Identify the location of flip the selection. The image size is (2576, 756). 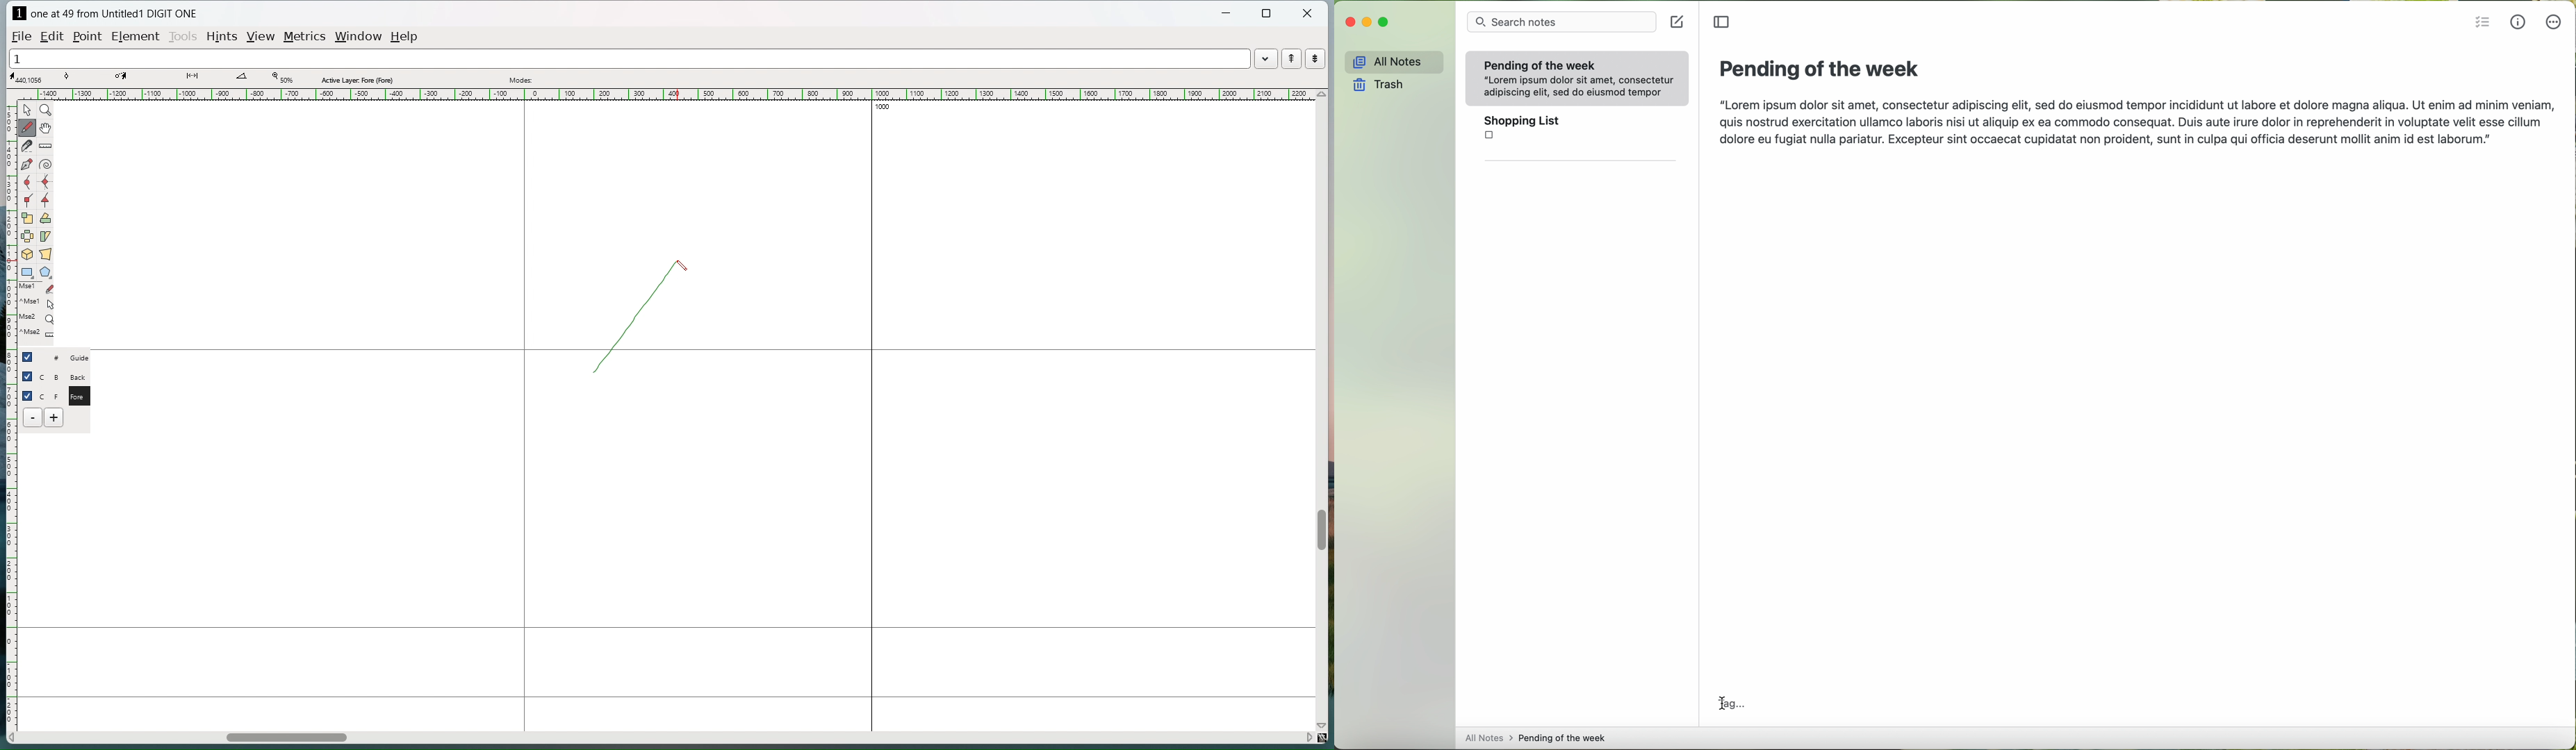
(28, 236).